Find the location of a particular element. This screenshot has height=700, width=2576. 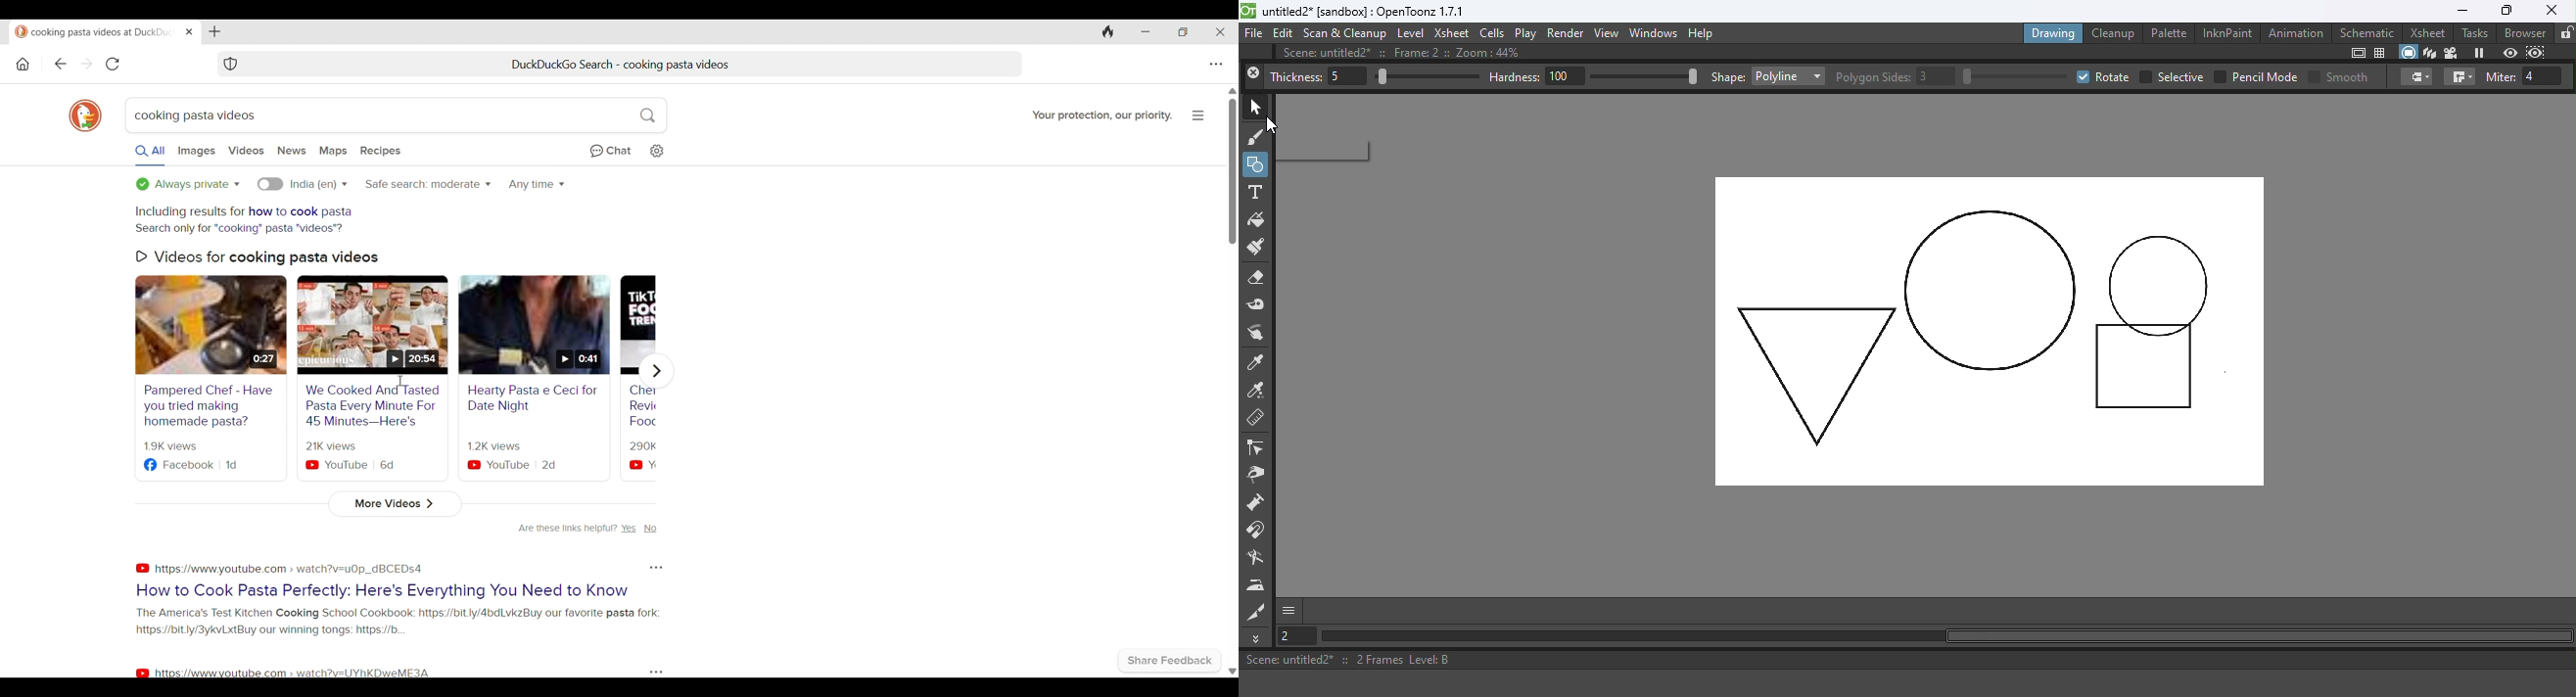

Miter is located at coordinates (2526, 76).